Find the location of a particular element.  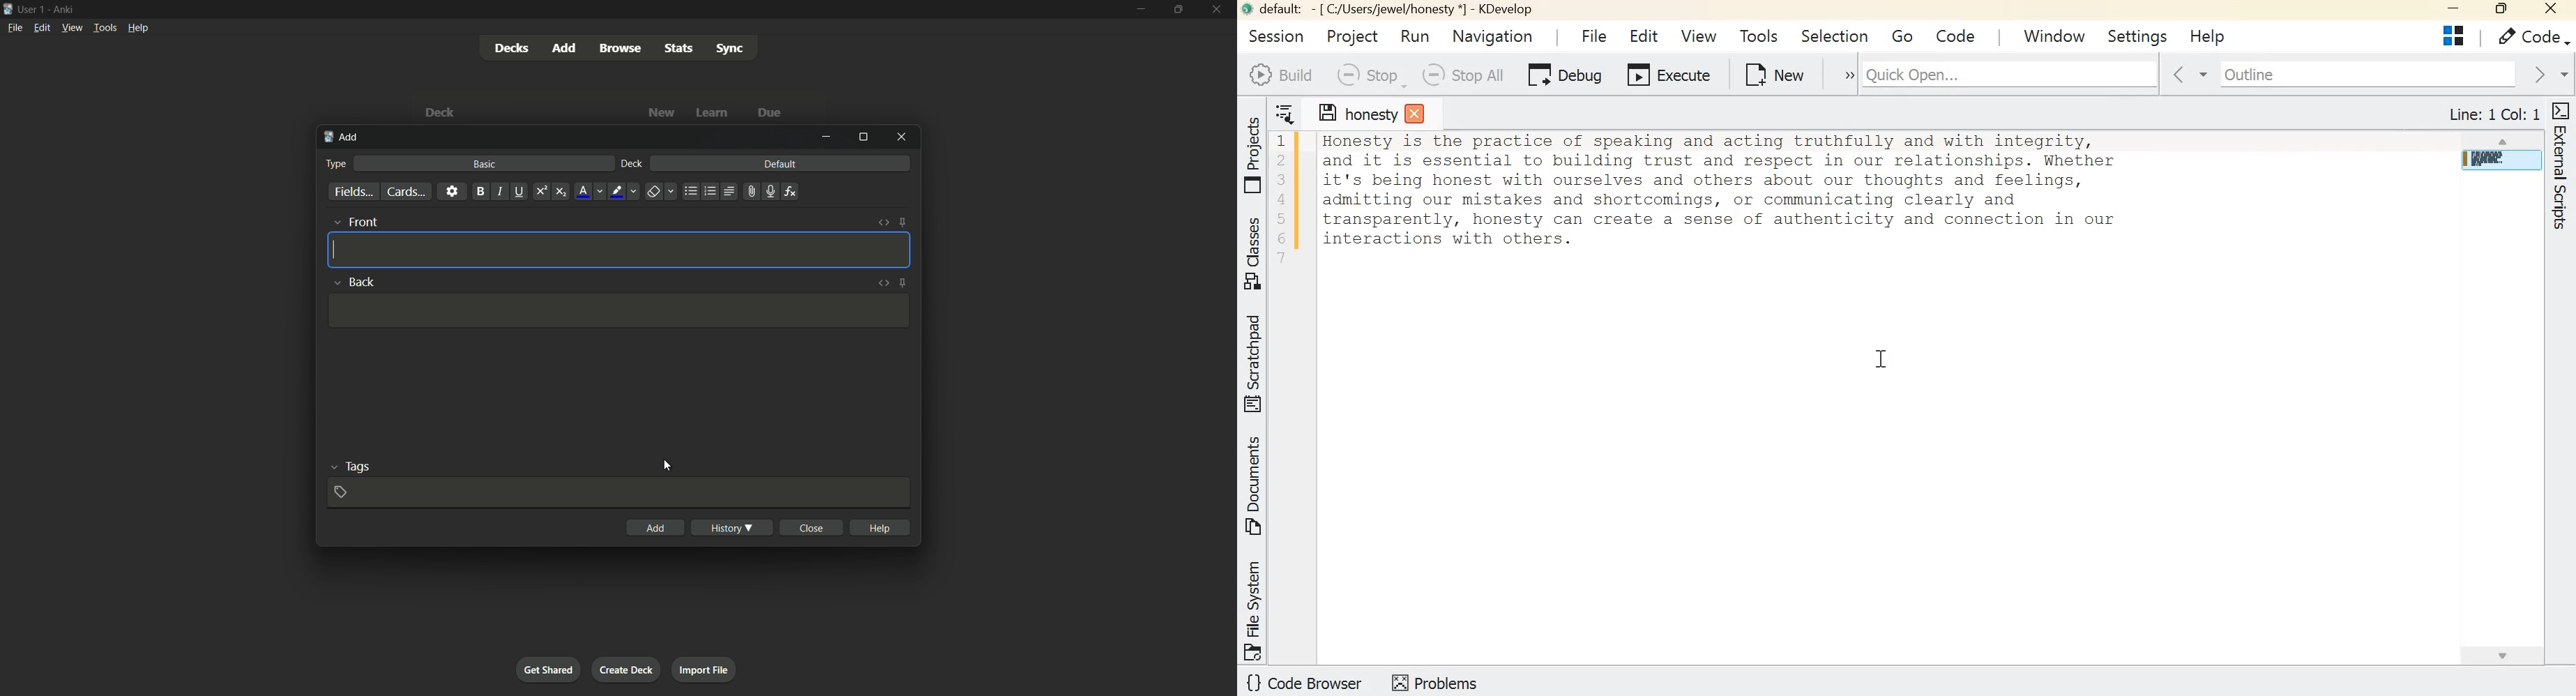

Session is located at coordinates (1273, 35).